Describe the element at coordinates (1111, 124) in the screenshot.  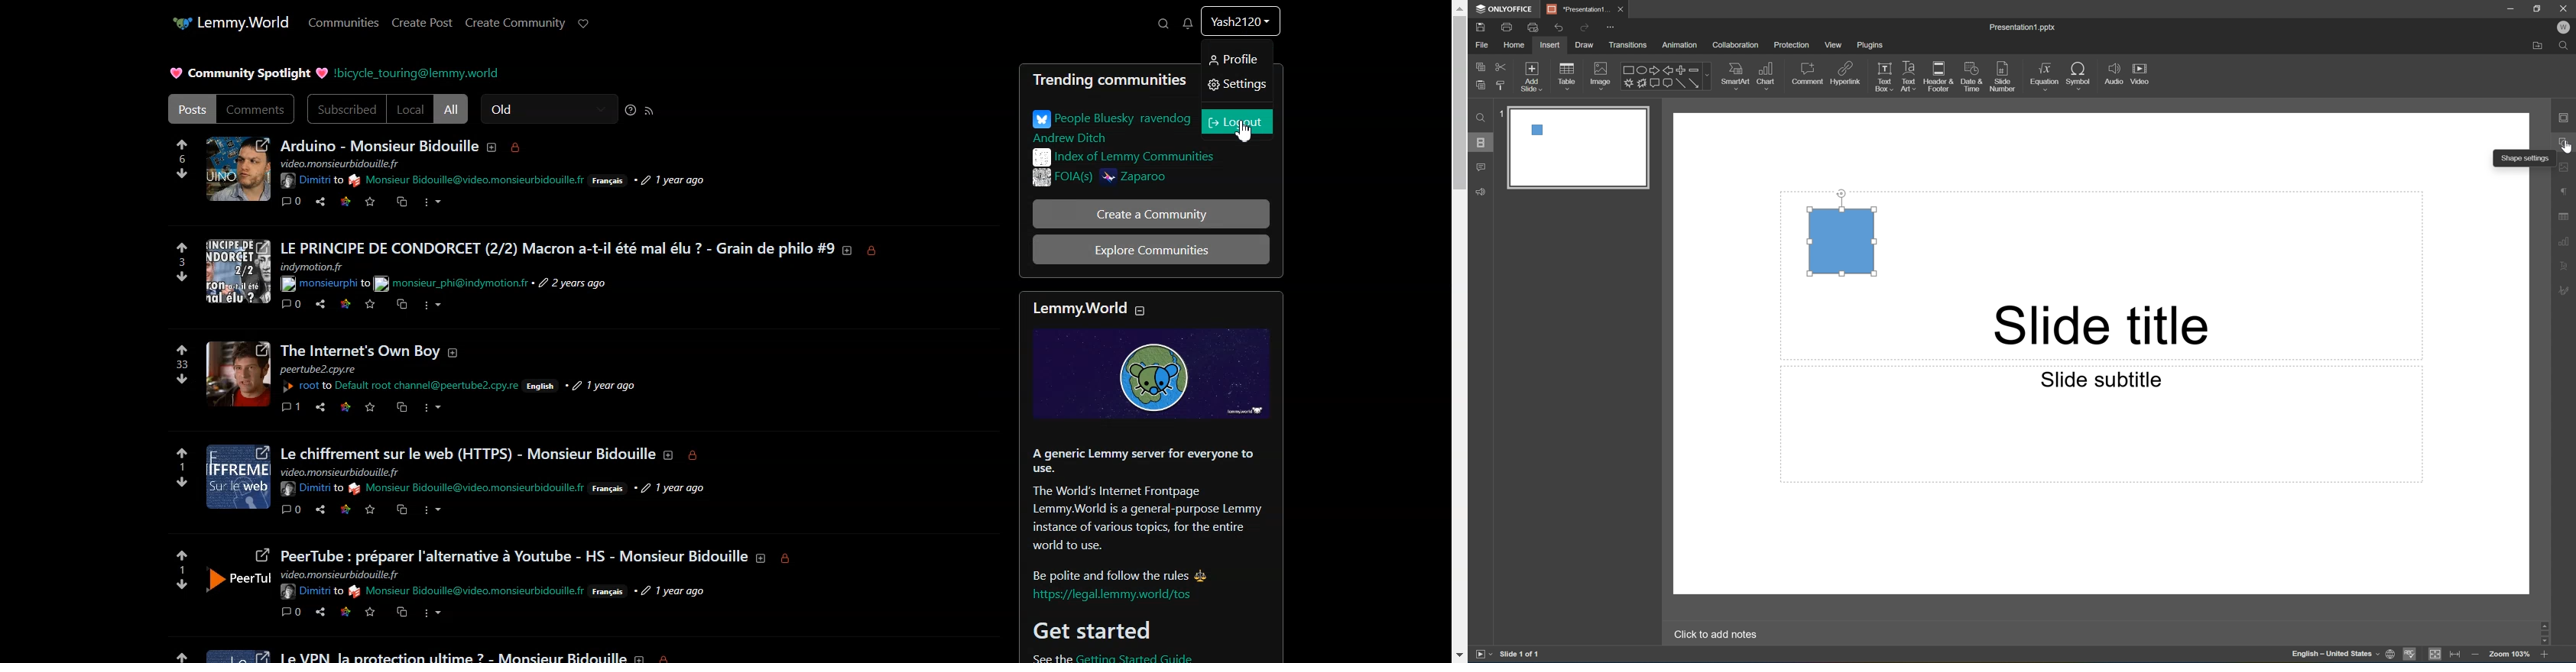
I see `People Bluesky` at that location.